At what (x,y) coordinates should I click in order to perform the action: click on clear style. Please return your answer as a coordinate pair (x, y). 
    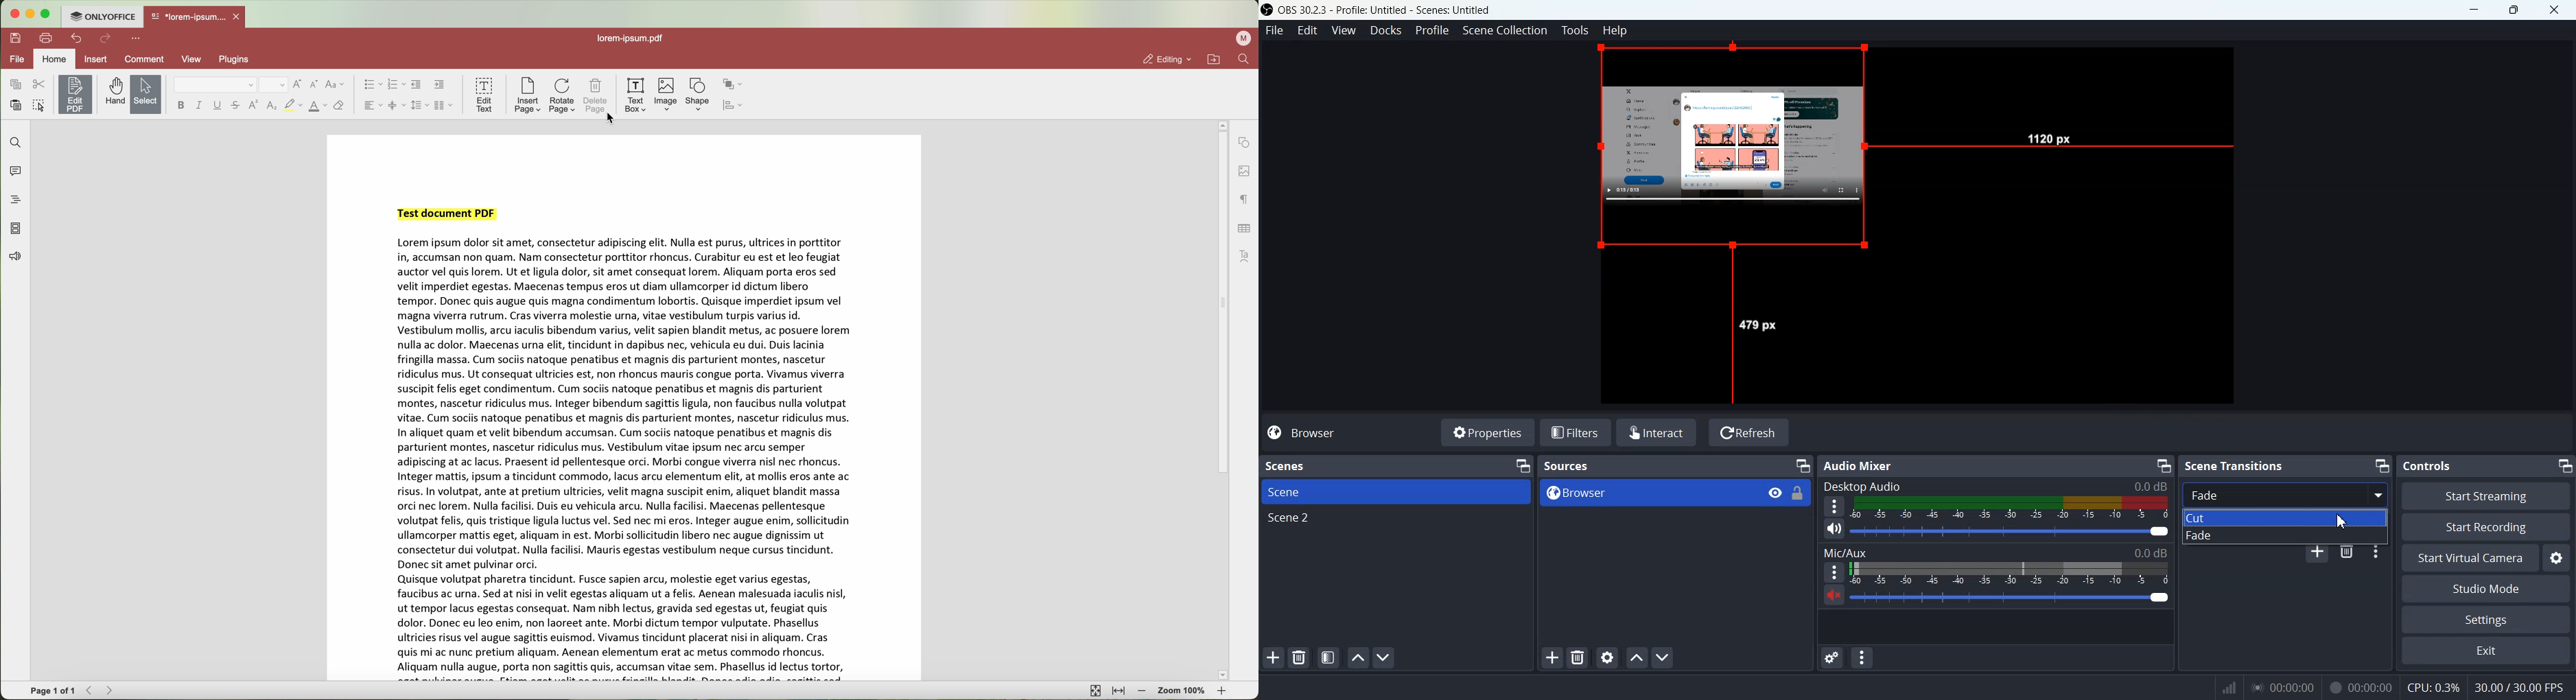
    Looking at the image, I should click on (341, 105).